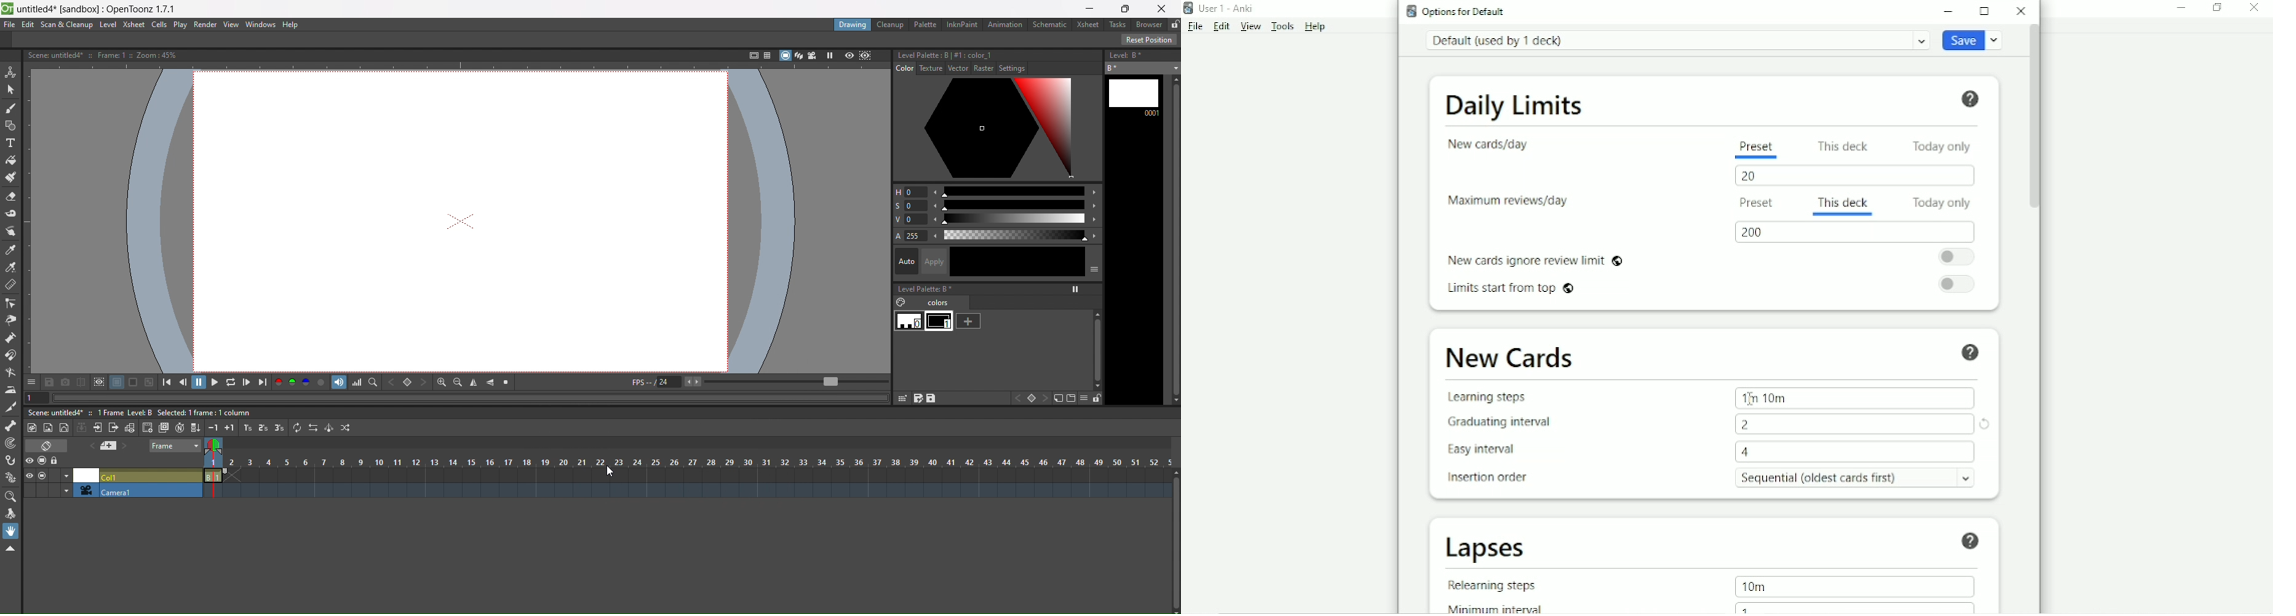 The image size is (2296, 616). Describe the element at coordinates (1756, 586) in the screenshot. I see `10m` at that location.